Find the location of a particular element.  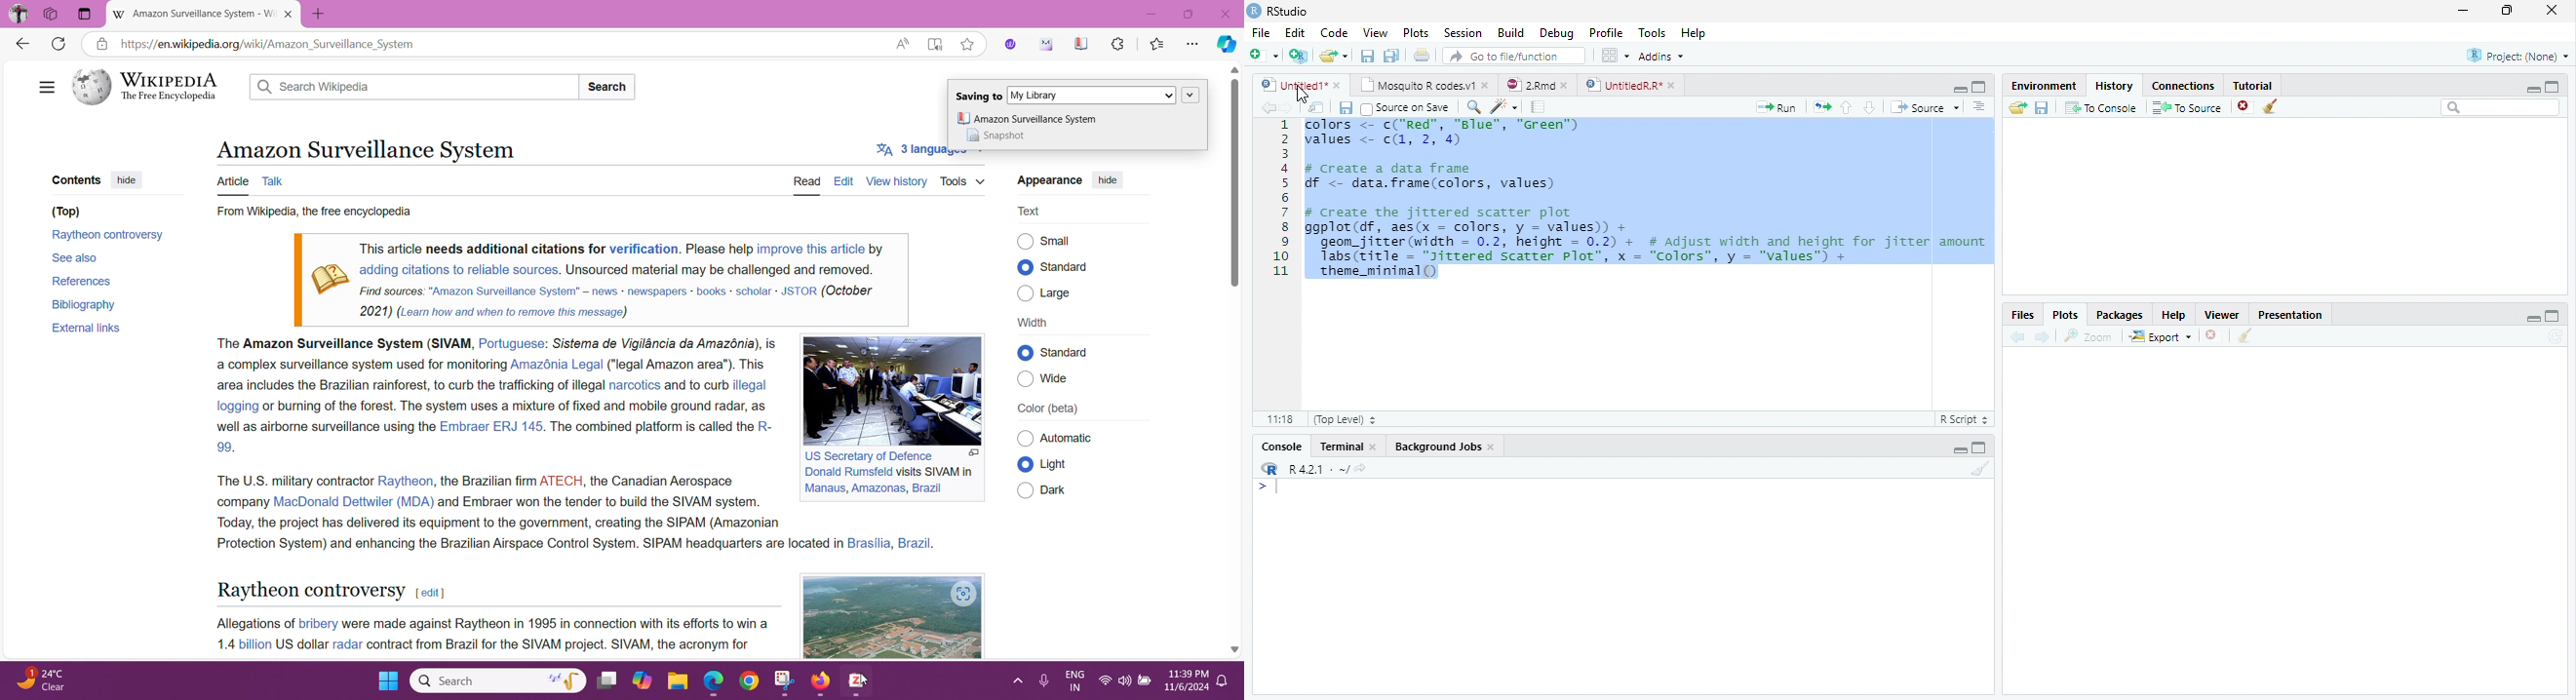

Save to Zotero Extension is located at coordinates (1081, 43).